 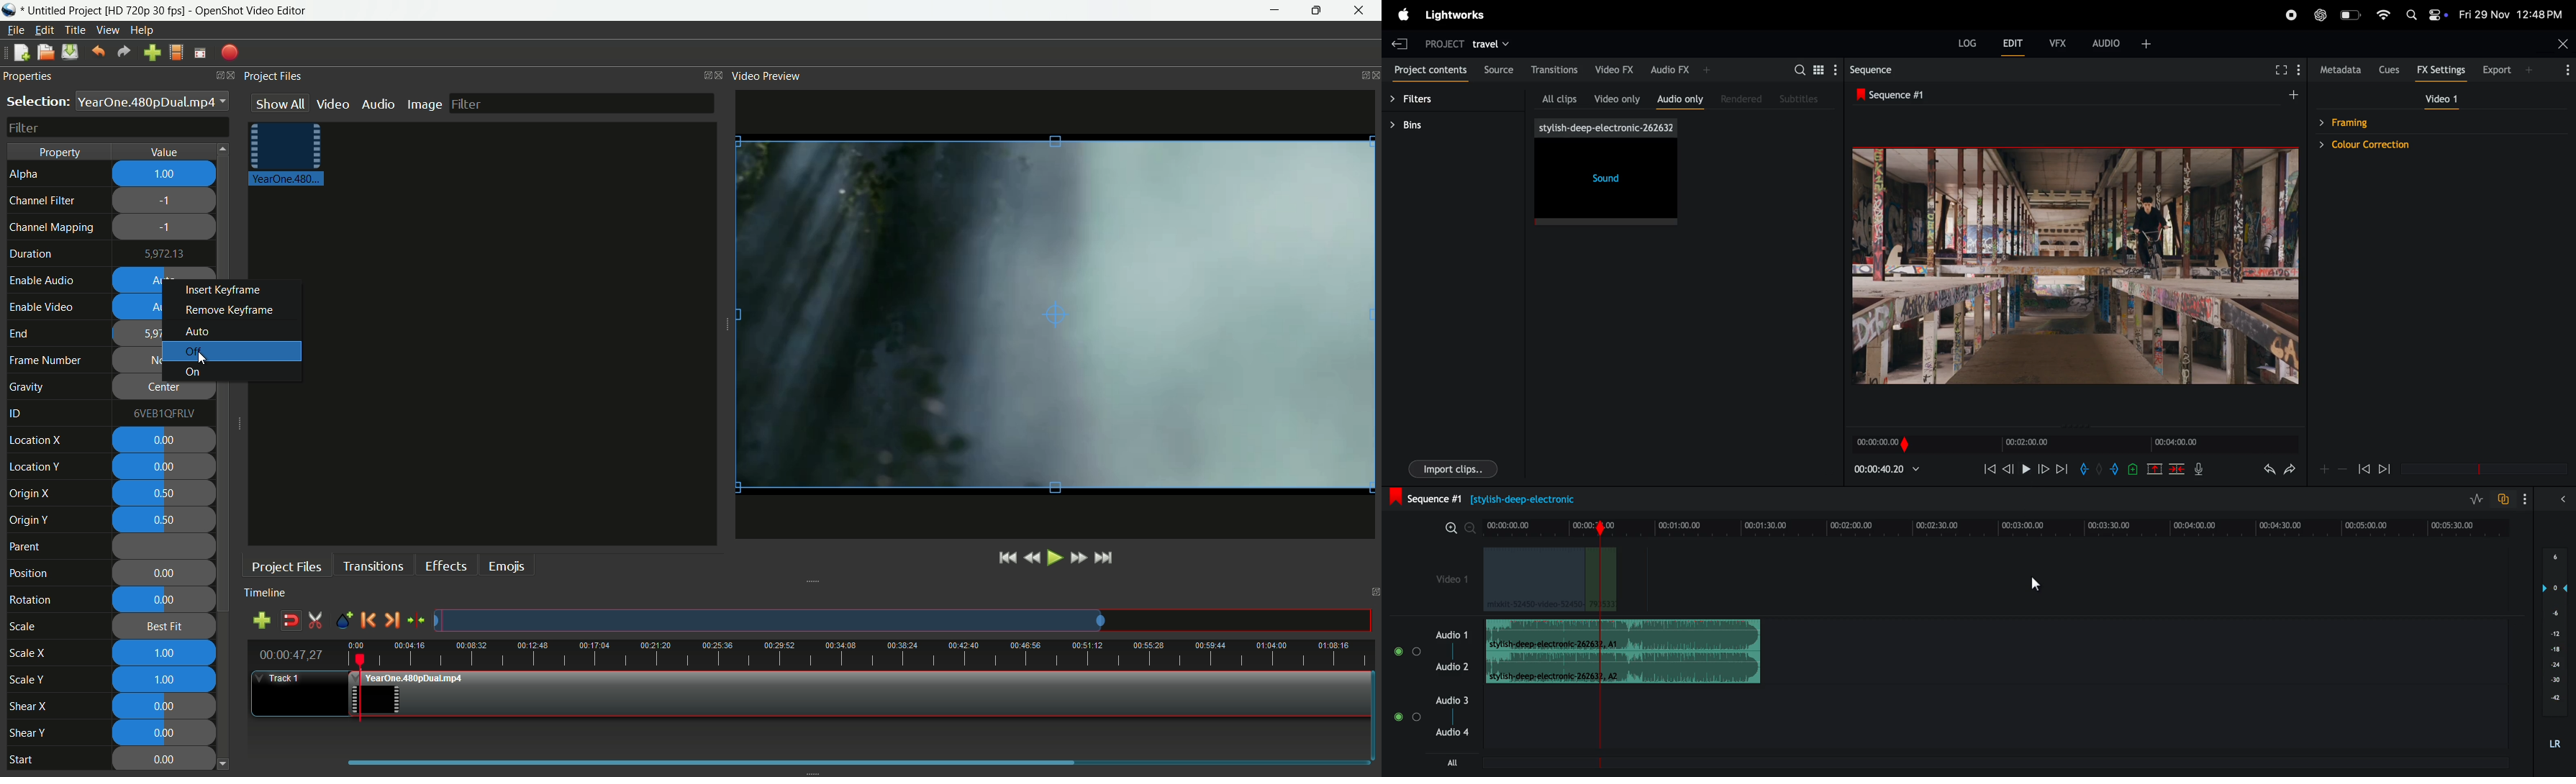 What do you see at coordinates (2319, 15) in the screenshot?
I see `chatgpt` at bounding box center [2319, 15].